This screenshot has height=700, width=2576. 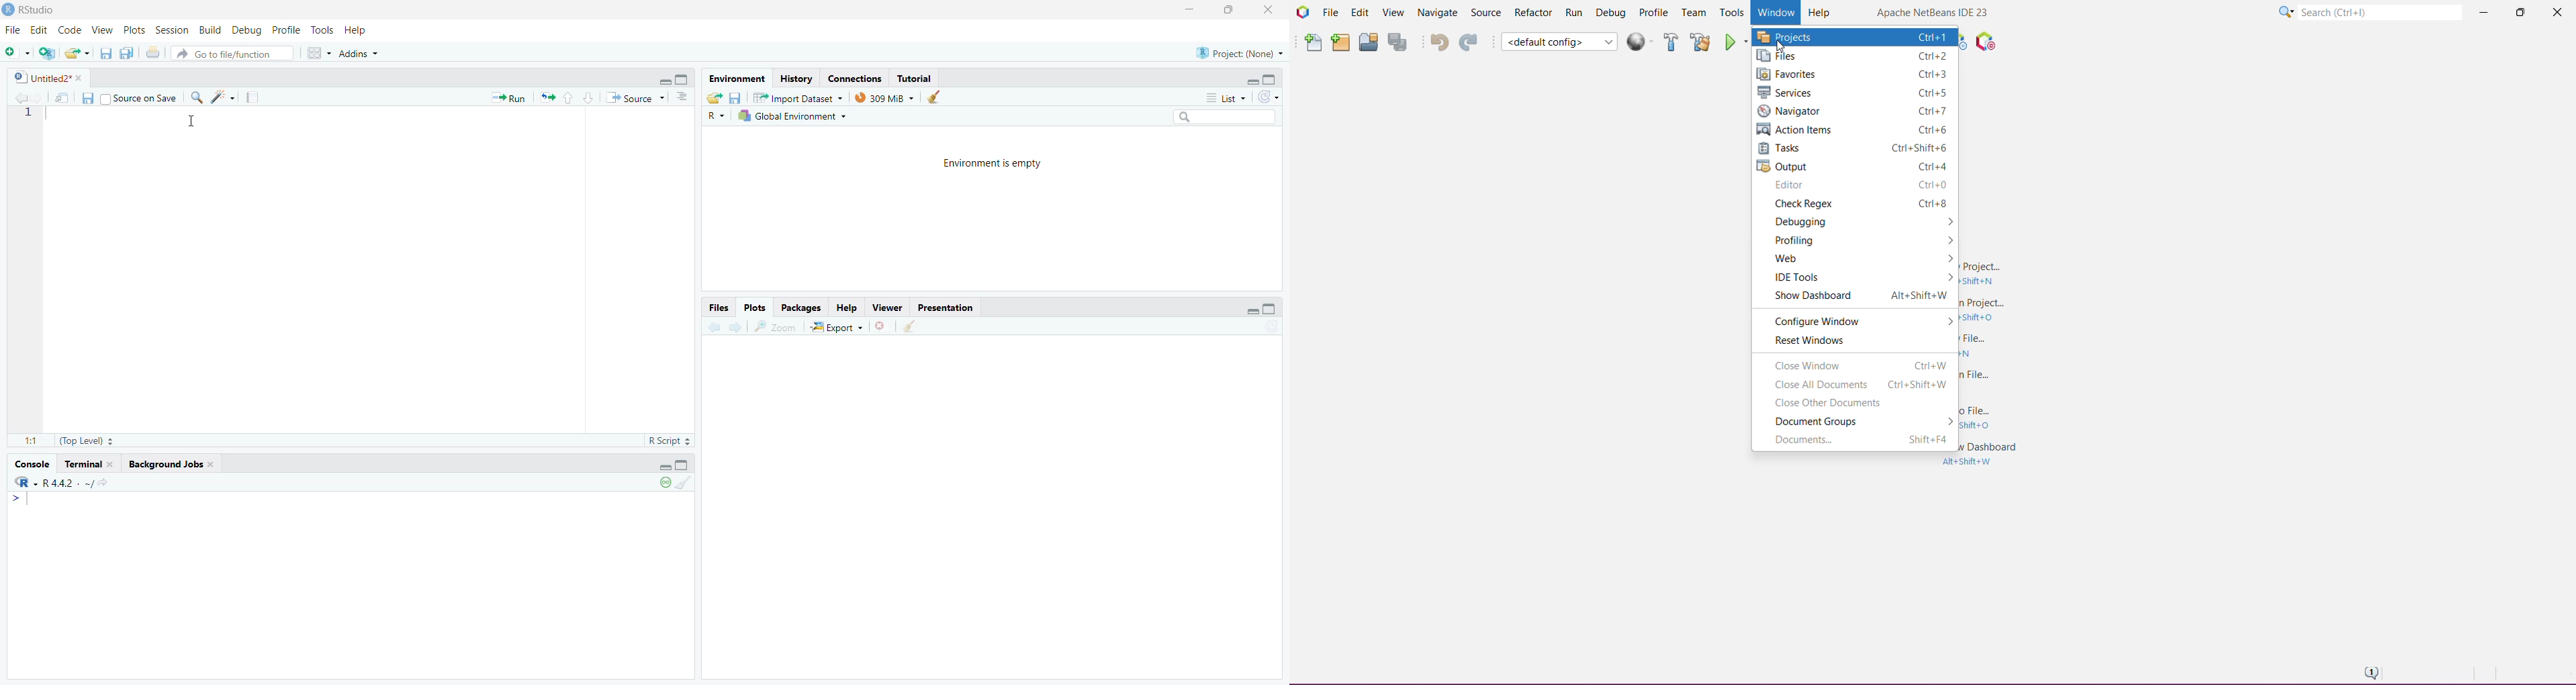 I want to click on Debug, so click(x=245, y=32).